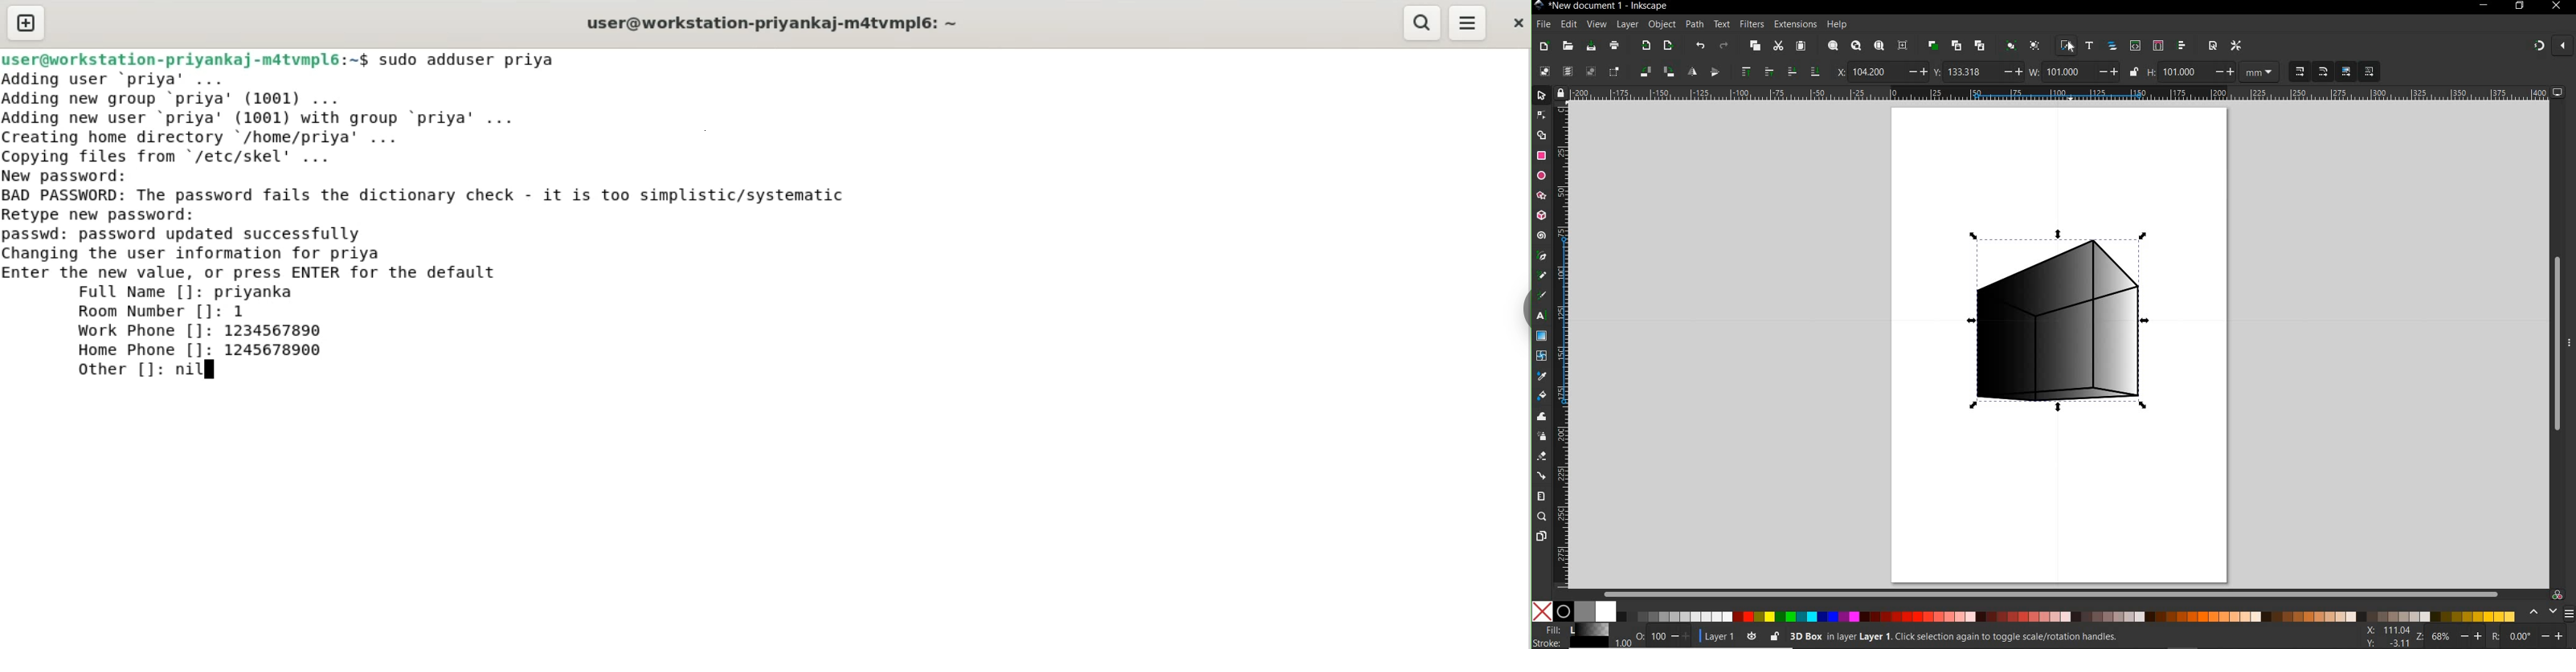 The height and width of the screenshot is (672, 2576). What do you see at coordinates (2557, 344) in the screenshot?
I see `SCROLLBAR` at bounding box center [2557, 344].